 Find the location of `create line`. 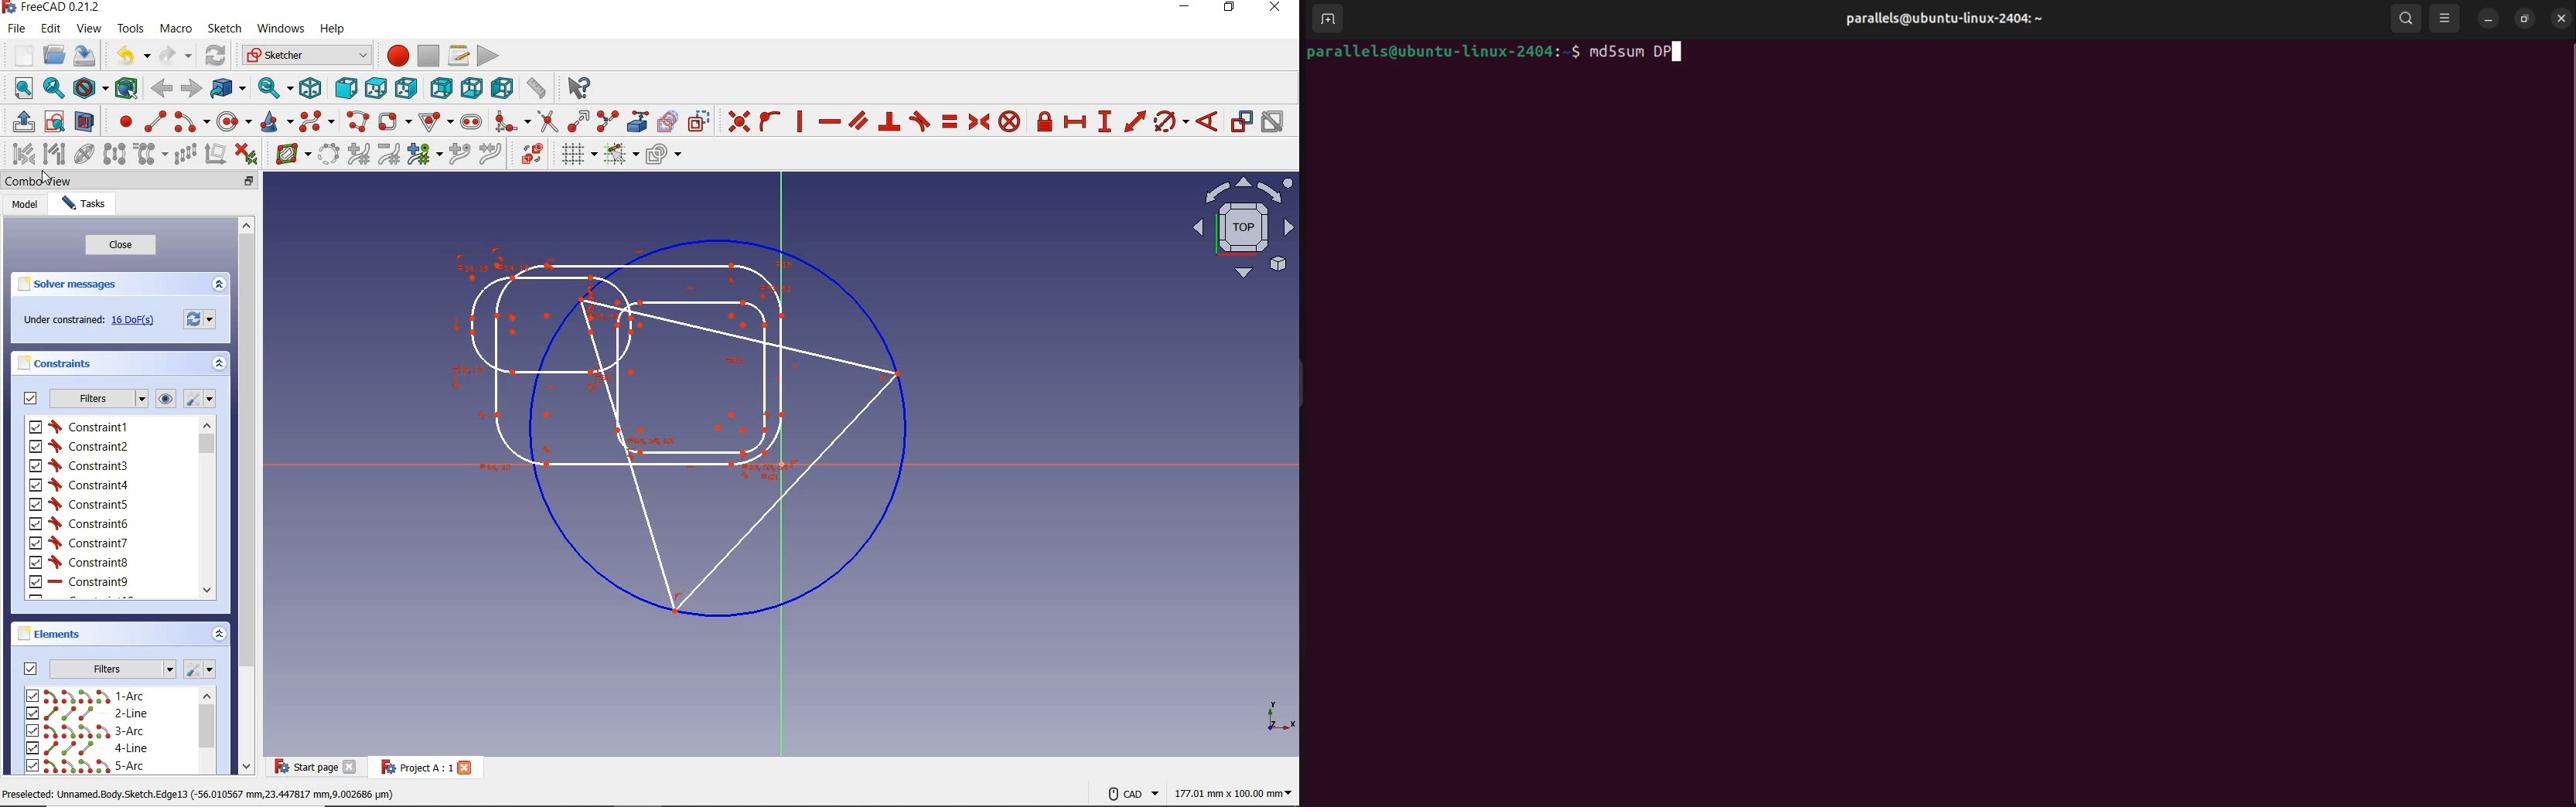

create line is located at coordinates (155, 121).